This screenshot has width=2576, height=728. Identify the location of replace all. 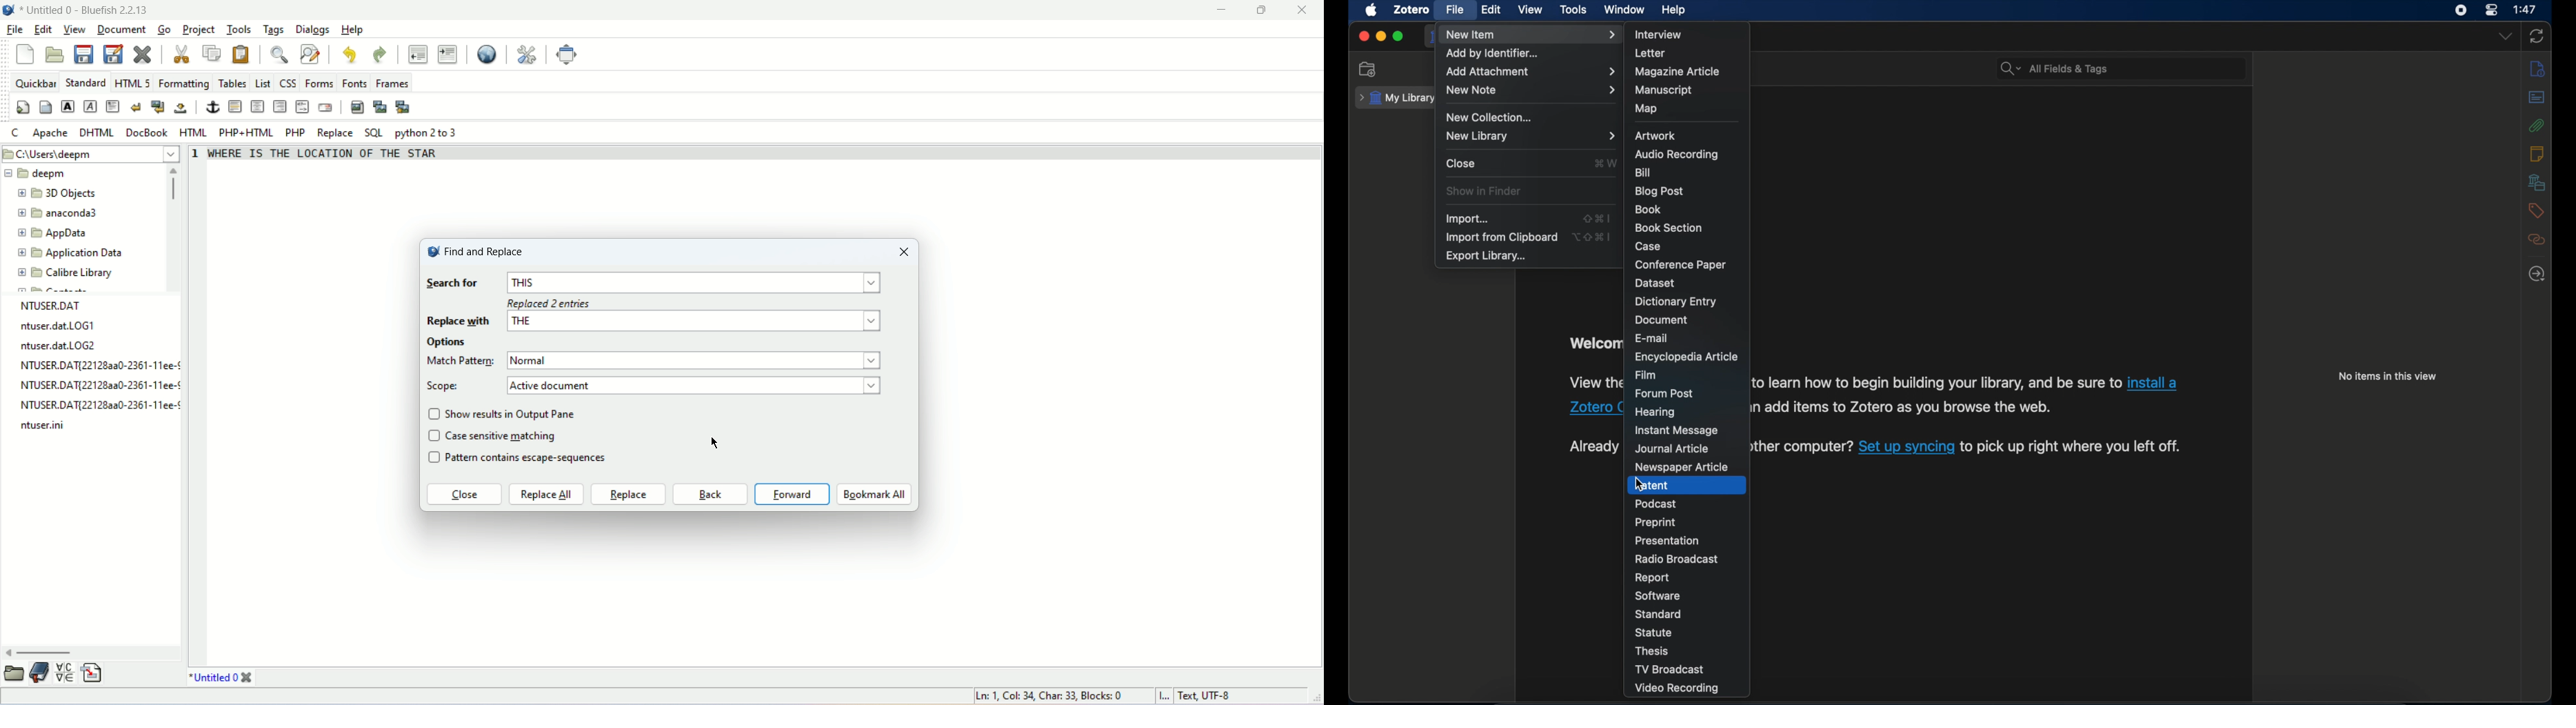
(547, 495).